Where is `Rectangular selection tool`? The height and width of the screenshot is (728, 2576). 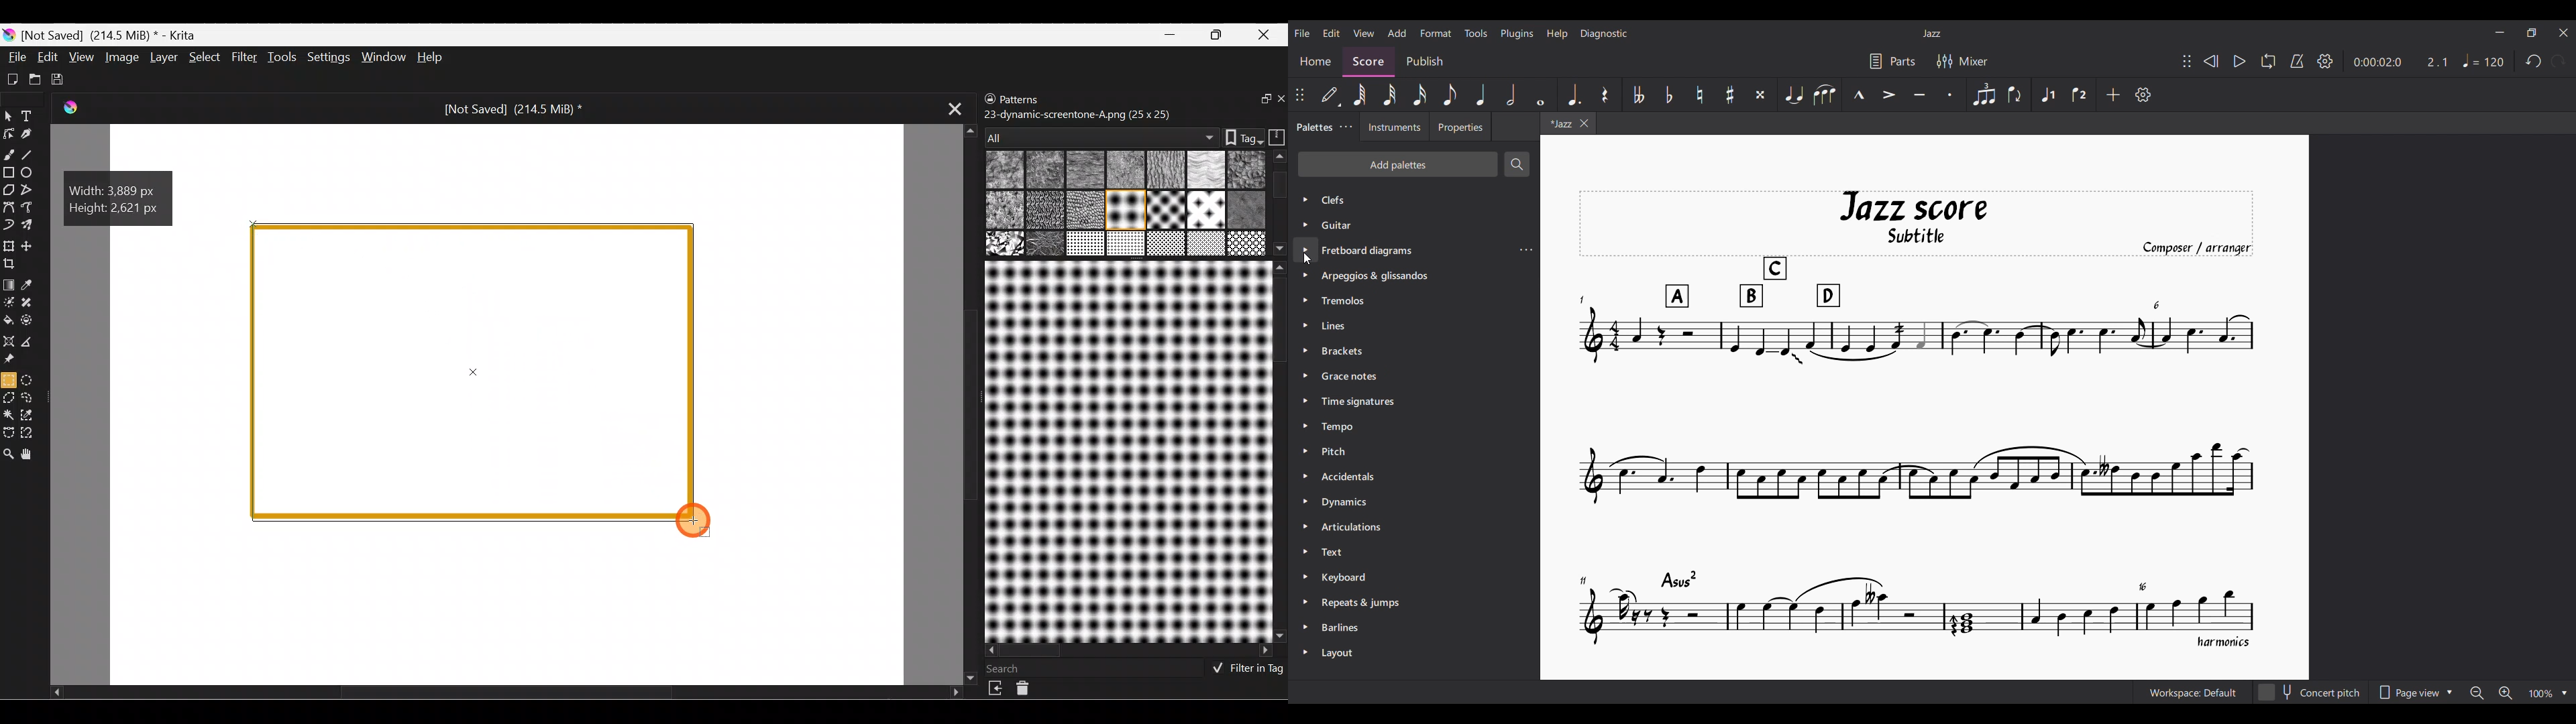 Rectangular selection tool is located at coordinates (8, 379).